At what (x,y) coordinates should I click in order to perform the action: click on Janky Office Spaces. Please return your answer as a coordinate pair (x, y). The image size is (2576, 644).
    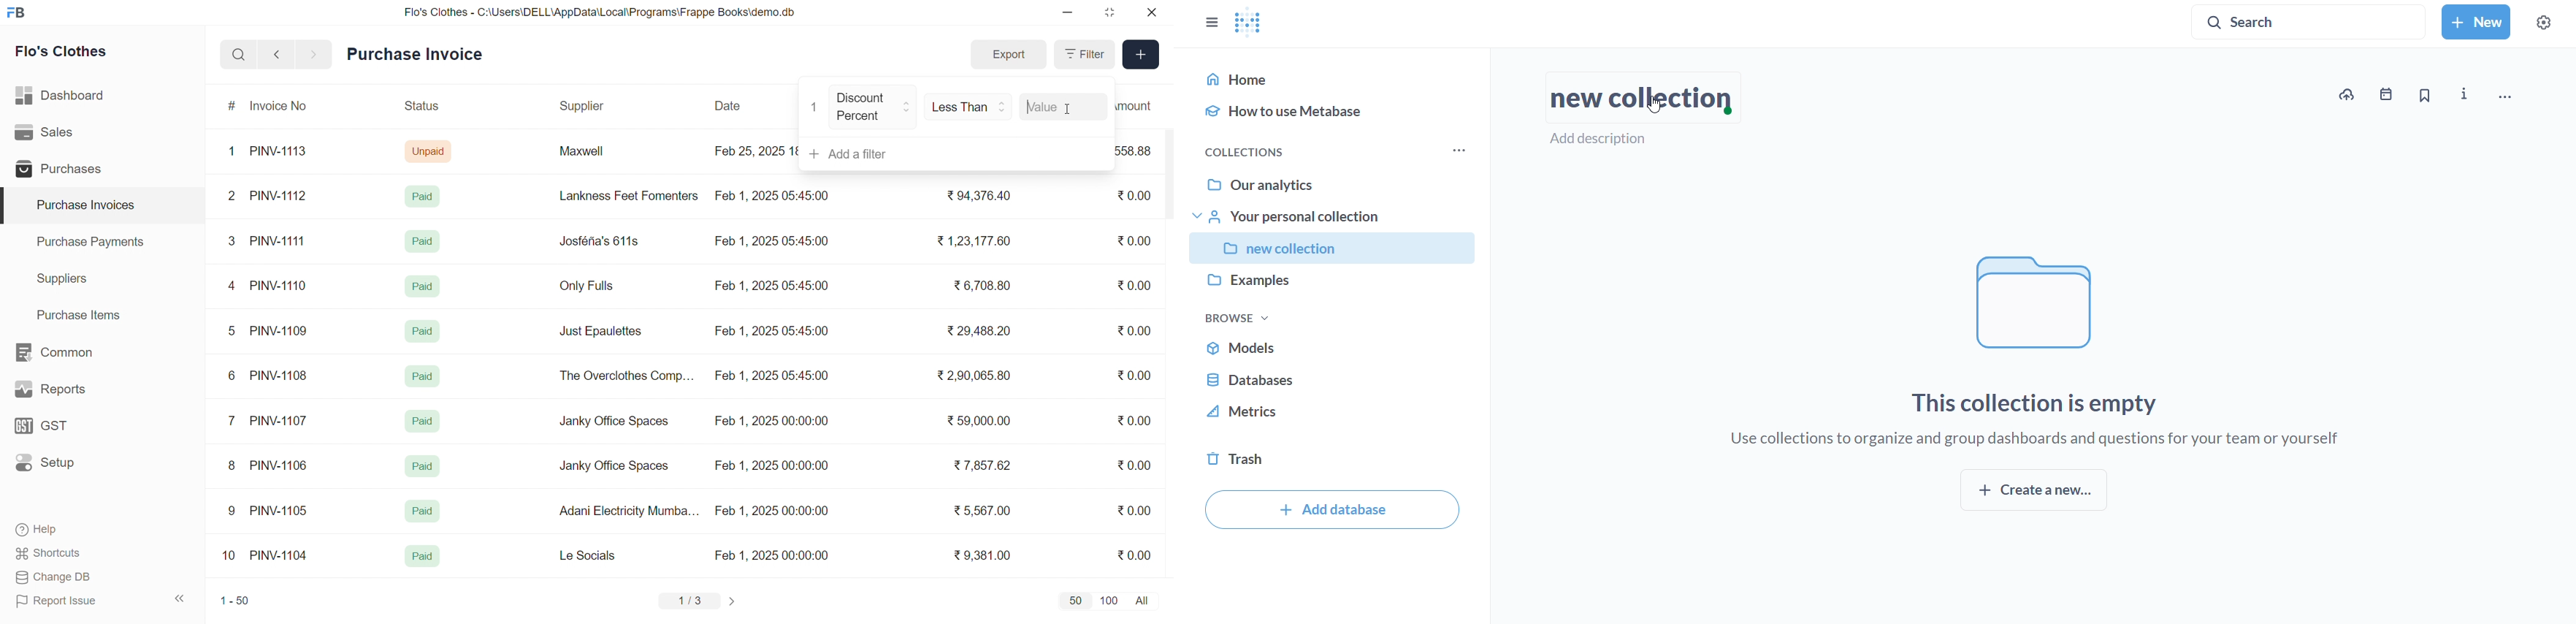
    Looking at the image, I should click on (614, 467).